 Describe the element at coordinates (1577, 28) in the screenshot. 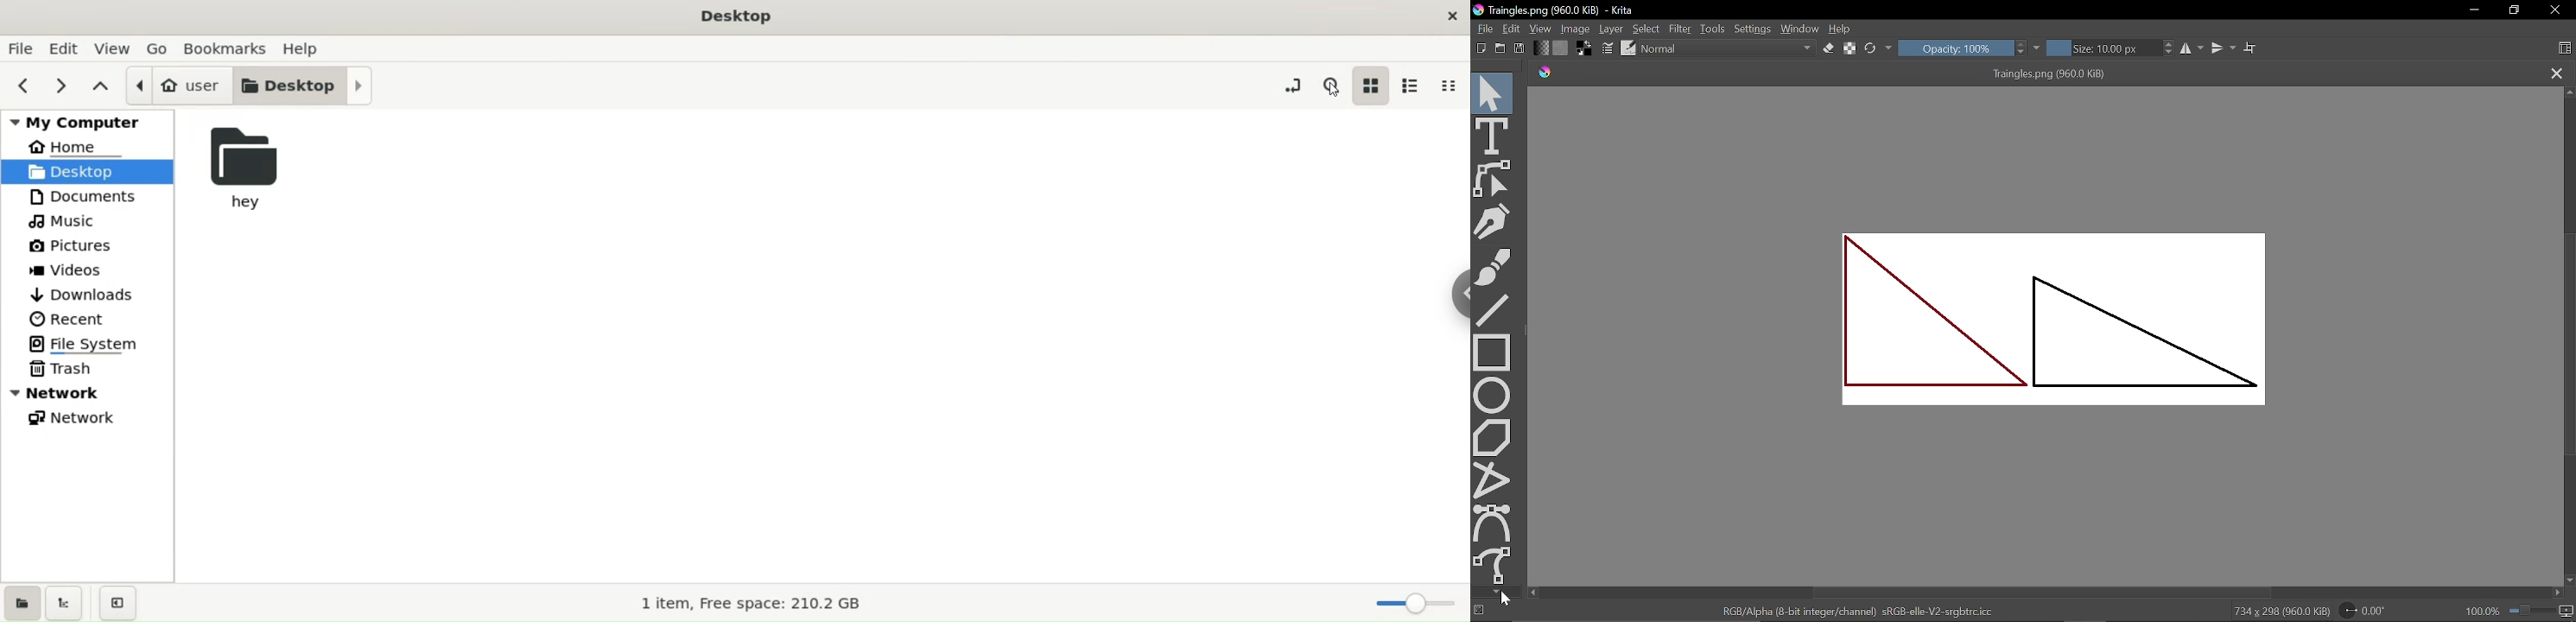

I see `Image` at that location.